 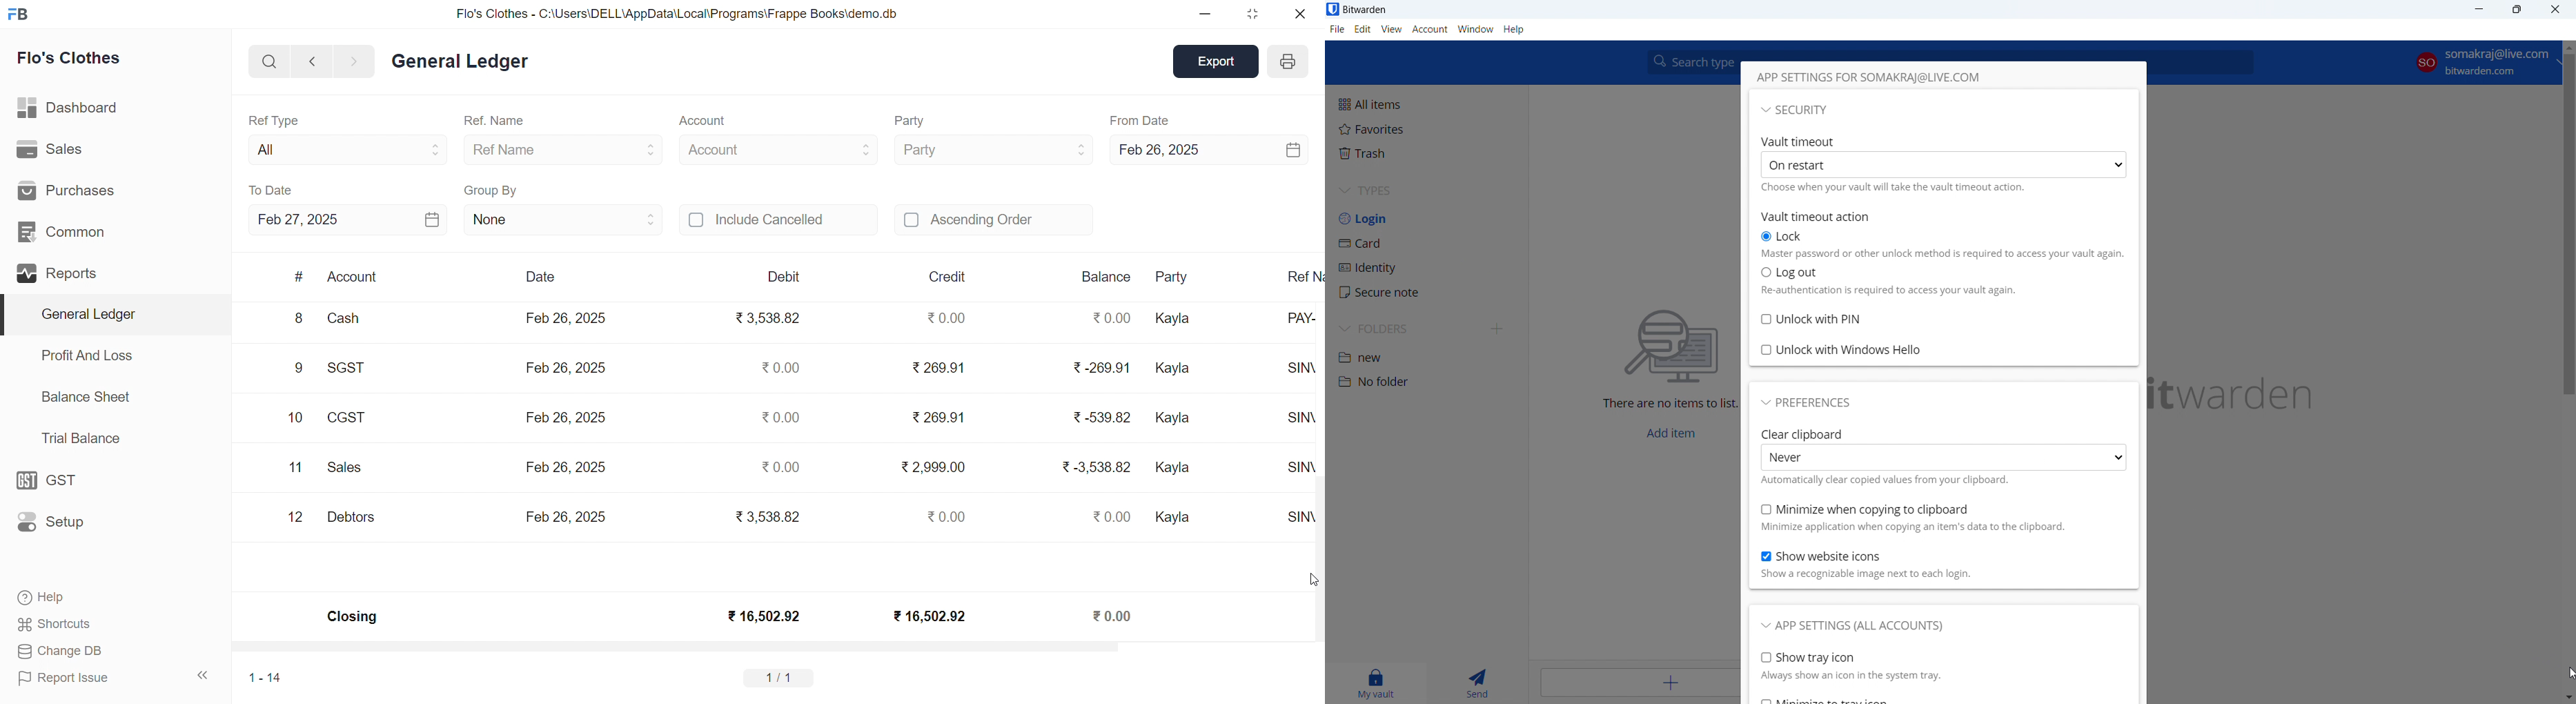 What do you see at coordinates (352, 321) in the screenshot?
I see `Cash` at bounding box center [352, 321].